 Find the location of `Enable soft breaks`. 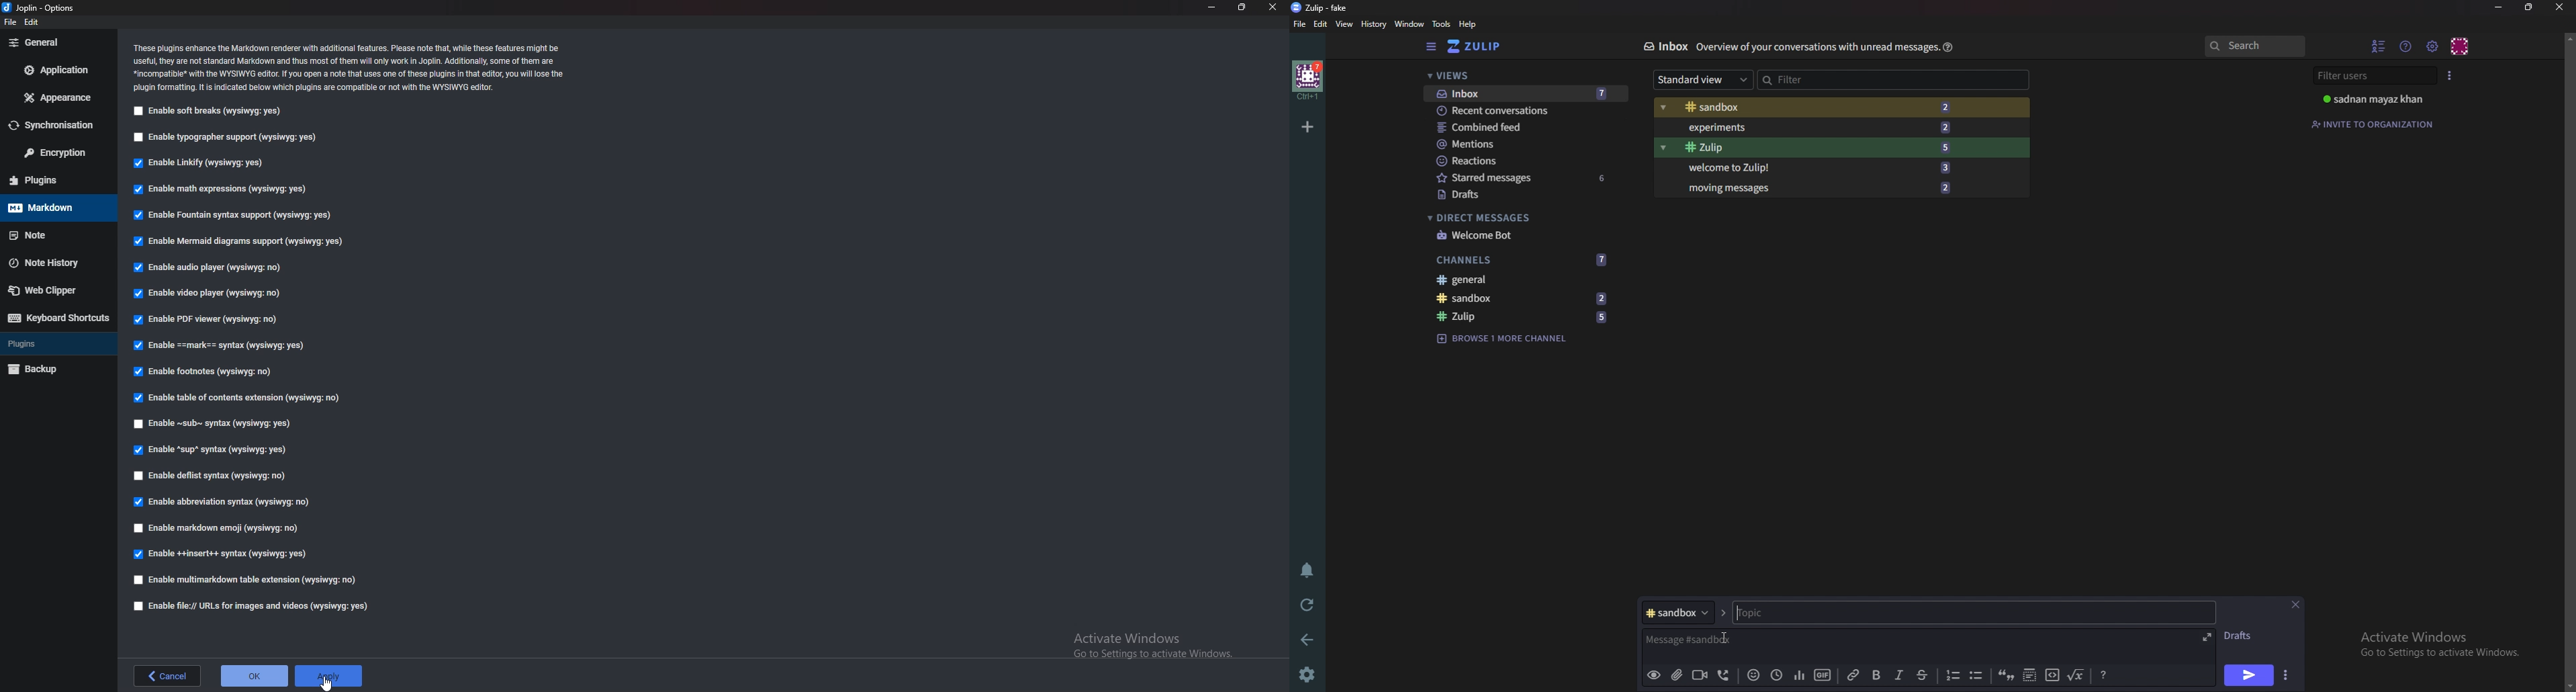

Enable soft breaks is located at coordinates (211, 112).